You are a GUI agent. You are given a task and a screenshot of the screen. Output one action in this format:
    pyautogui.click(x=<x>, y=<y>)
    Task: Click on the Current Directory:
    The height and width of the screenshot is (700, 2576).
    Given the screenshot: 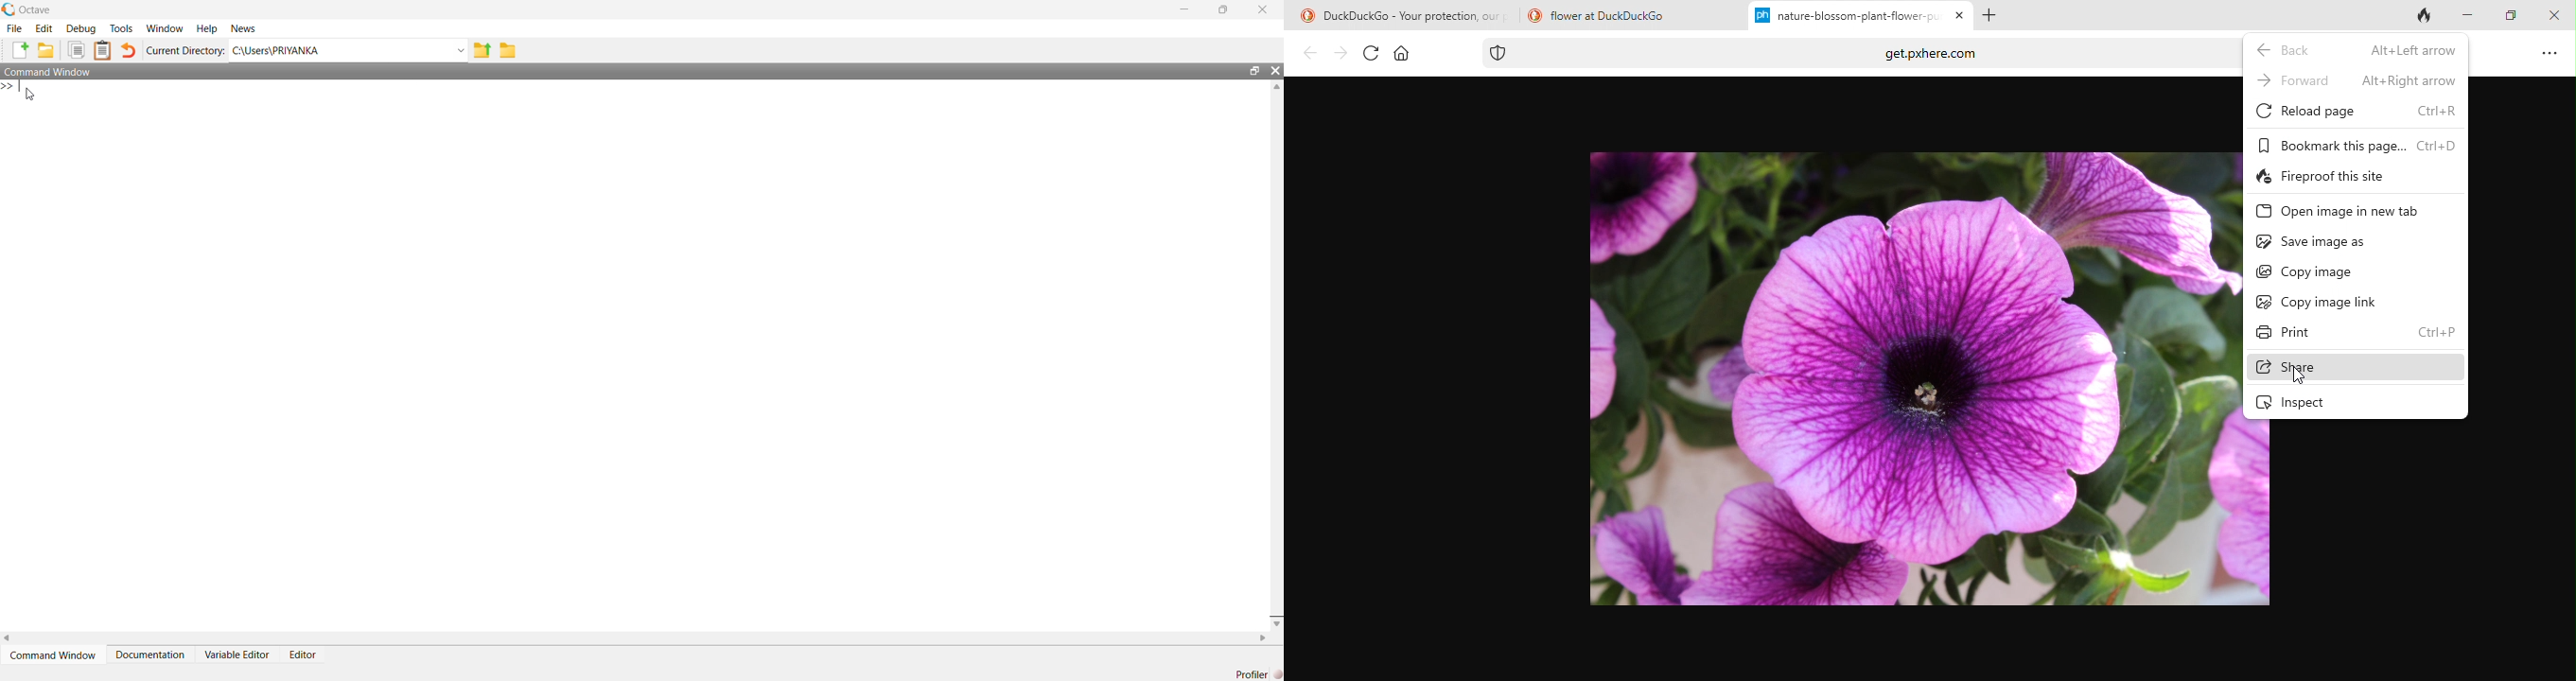 What is the action you would take?
    pyautogui.click(x=187, y=52)
    